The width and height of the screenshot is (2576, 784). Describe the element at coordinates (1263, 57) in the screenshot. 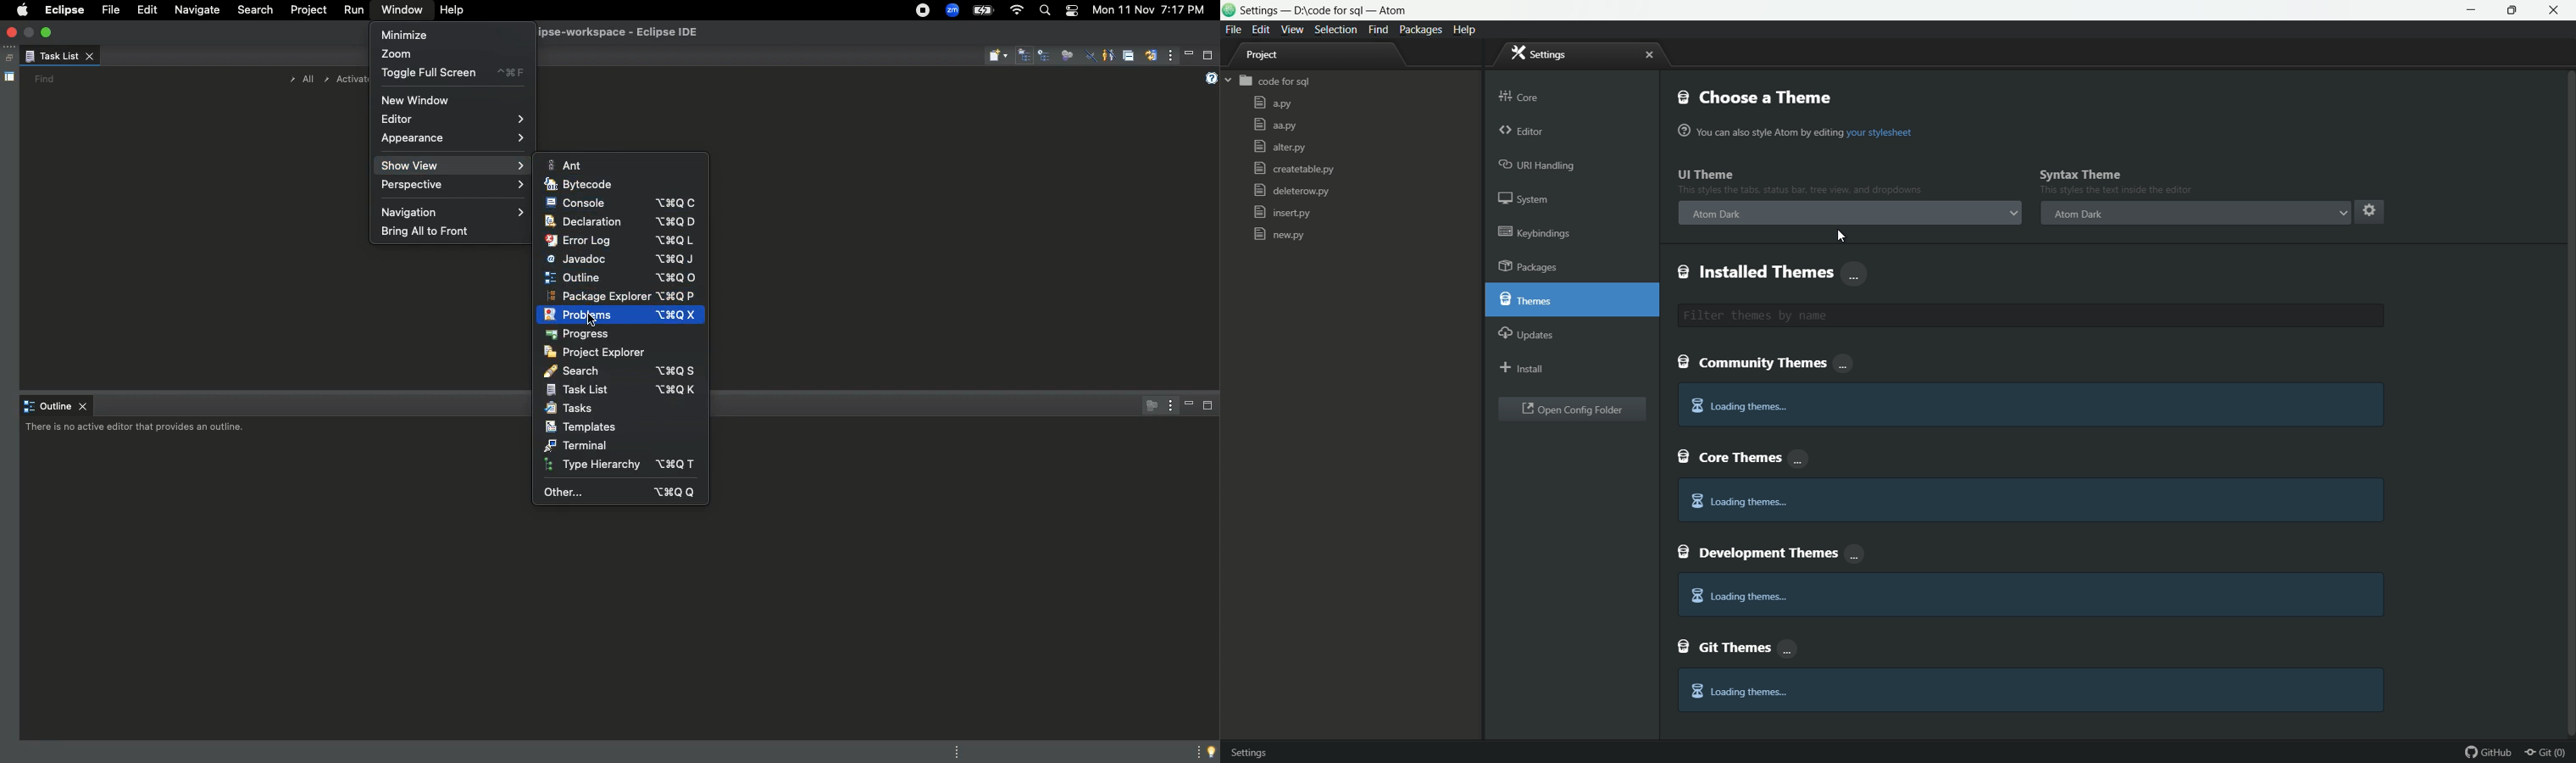

I see `project` at that location.